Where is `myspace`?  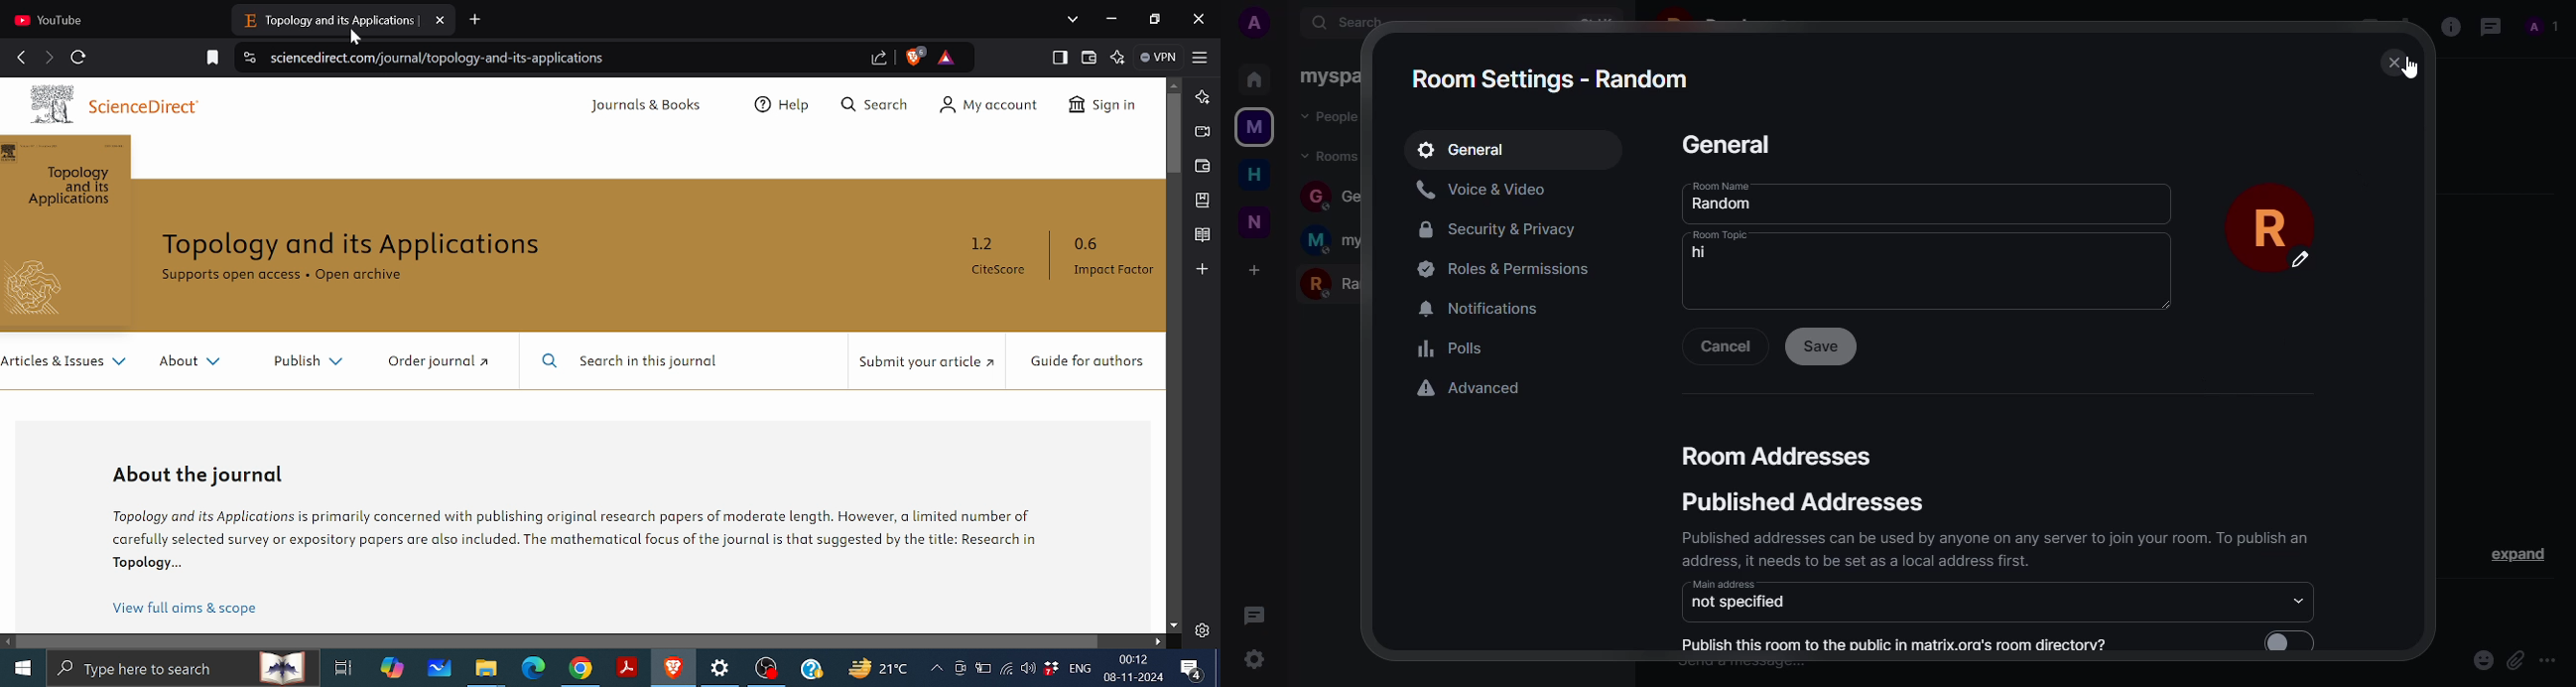
myspace is located at coordinates (1253, 128).